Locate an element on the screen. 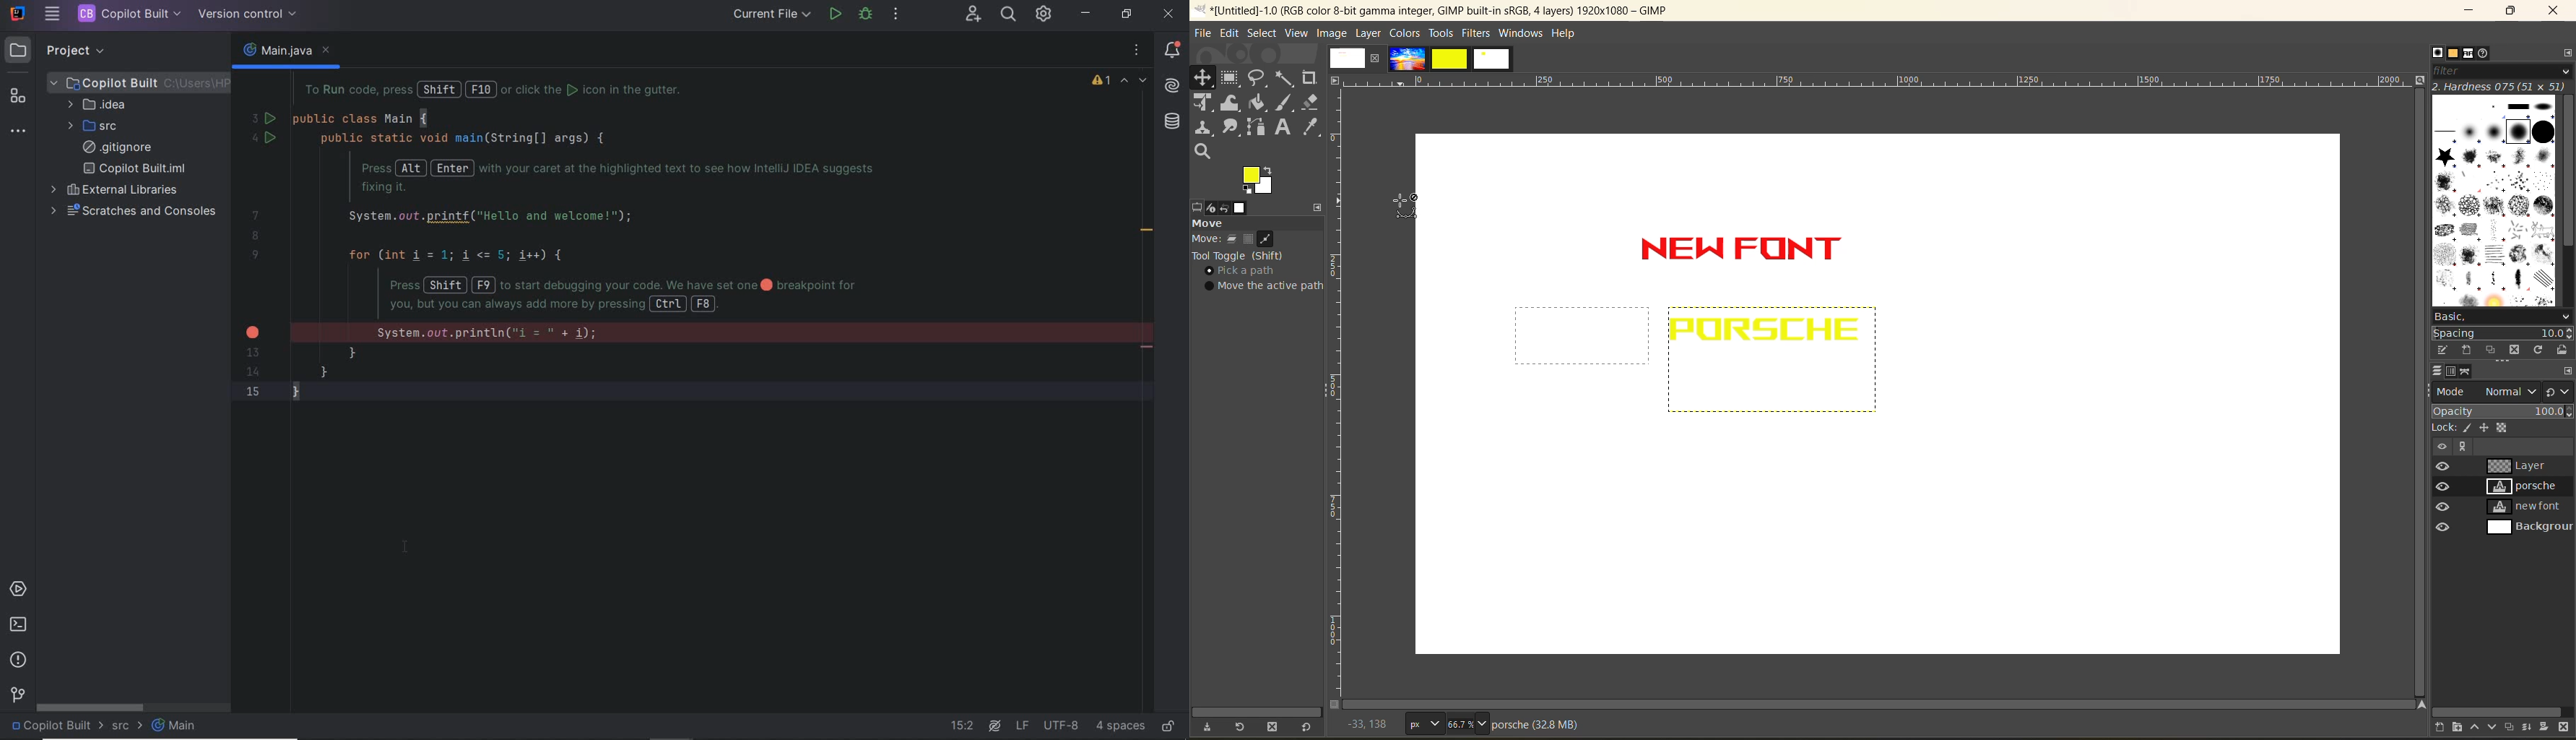 The width and height of the screenshot is (2576, 756). switch to another group is located at coordinates (2558, 393).